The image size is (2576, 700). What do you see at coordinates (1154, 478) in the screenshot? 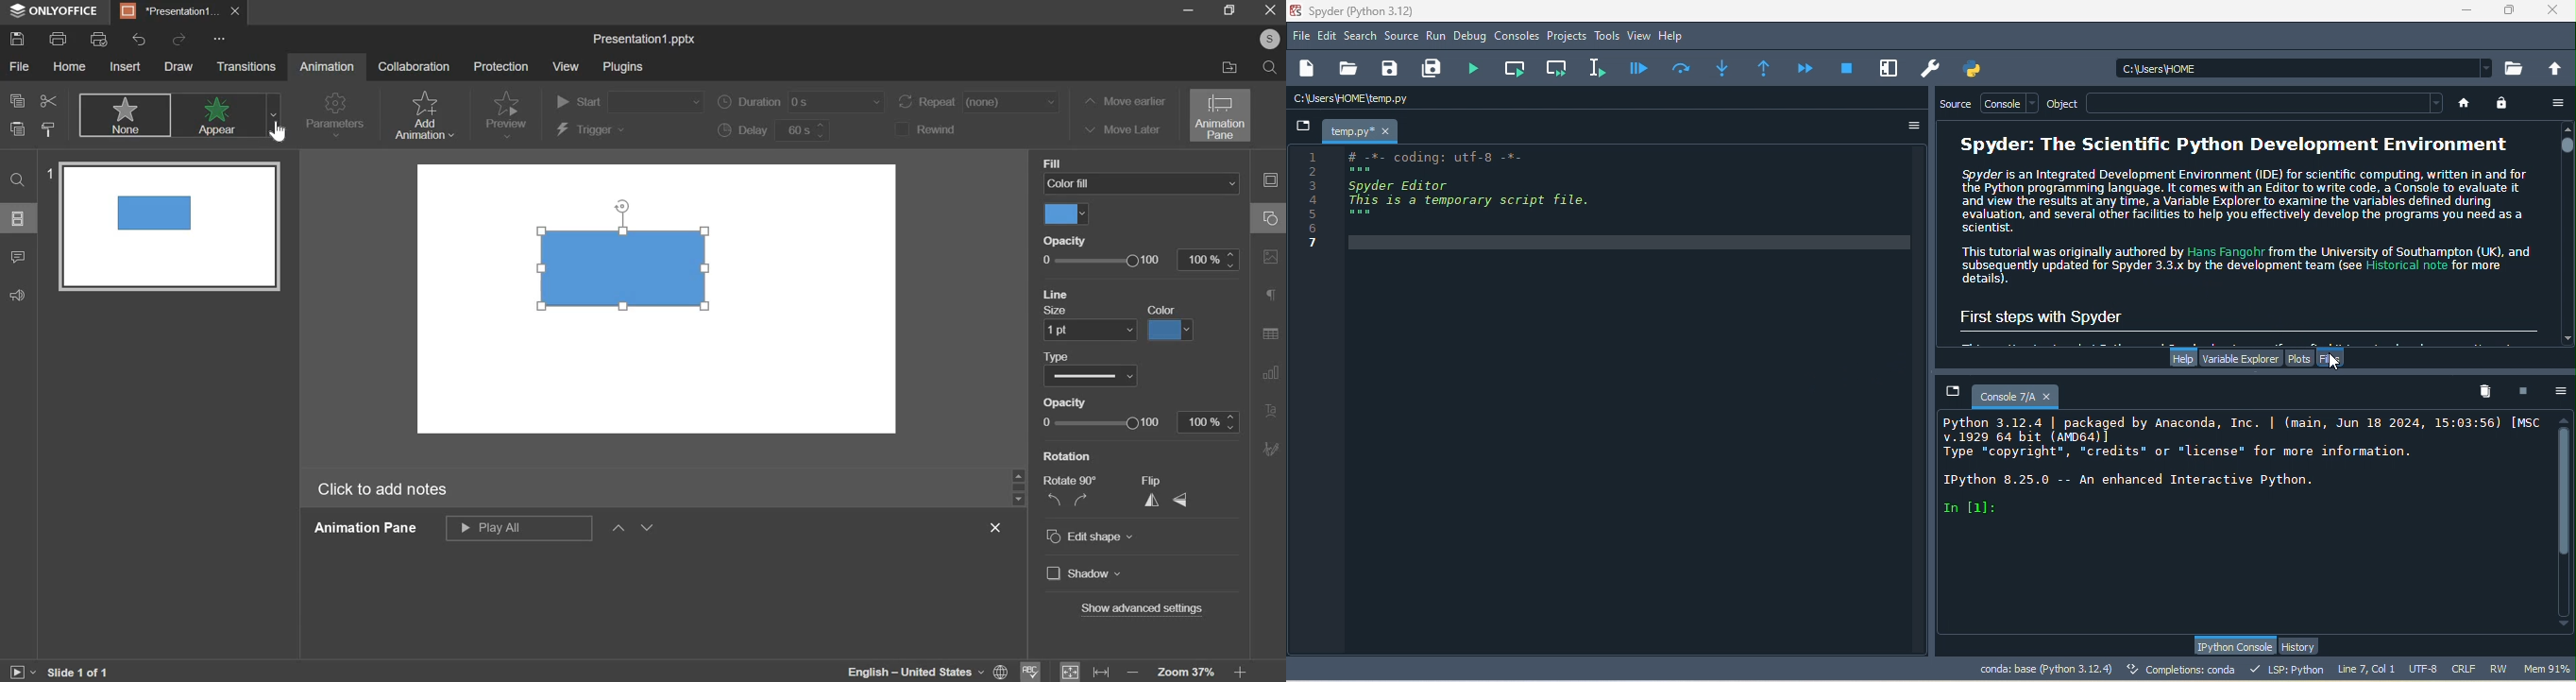
I see `flip` at bounding box center [1154, 478].